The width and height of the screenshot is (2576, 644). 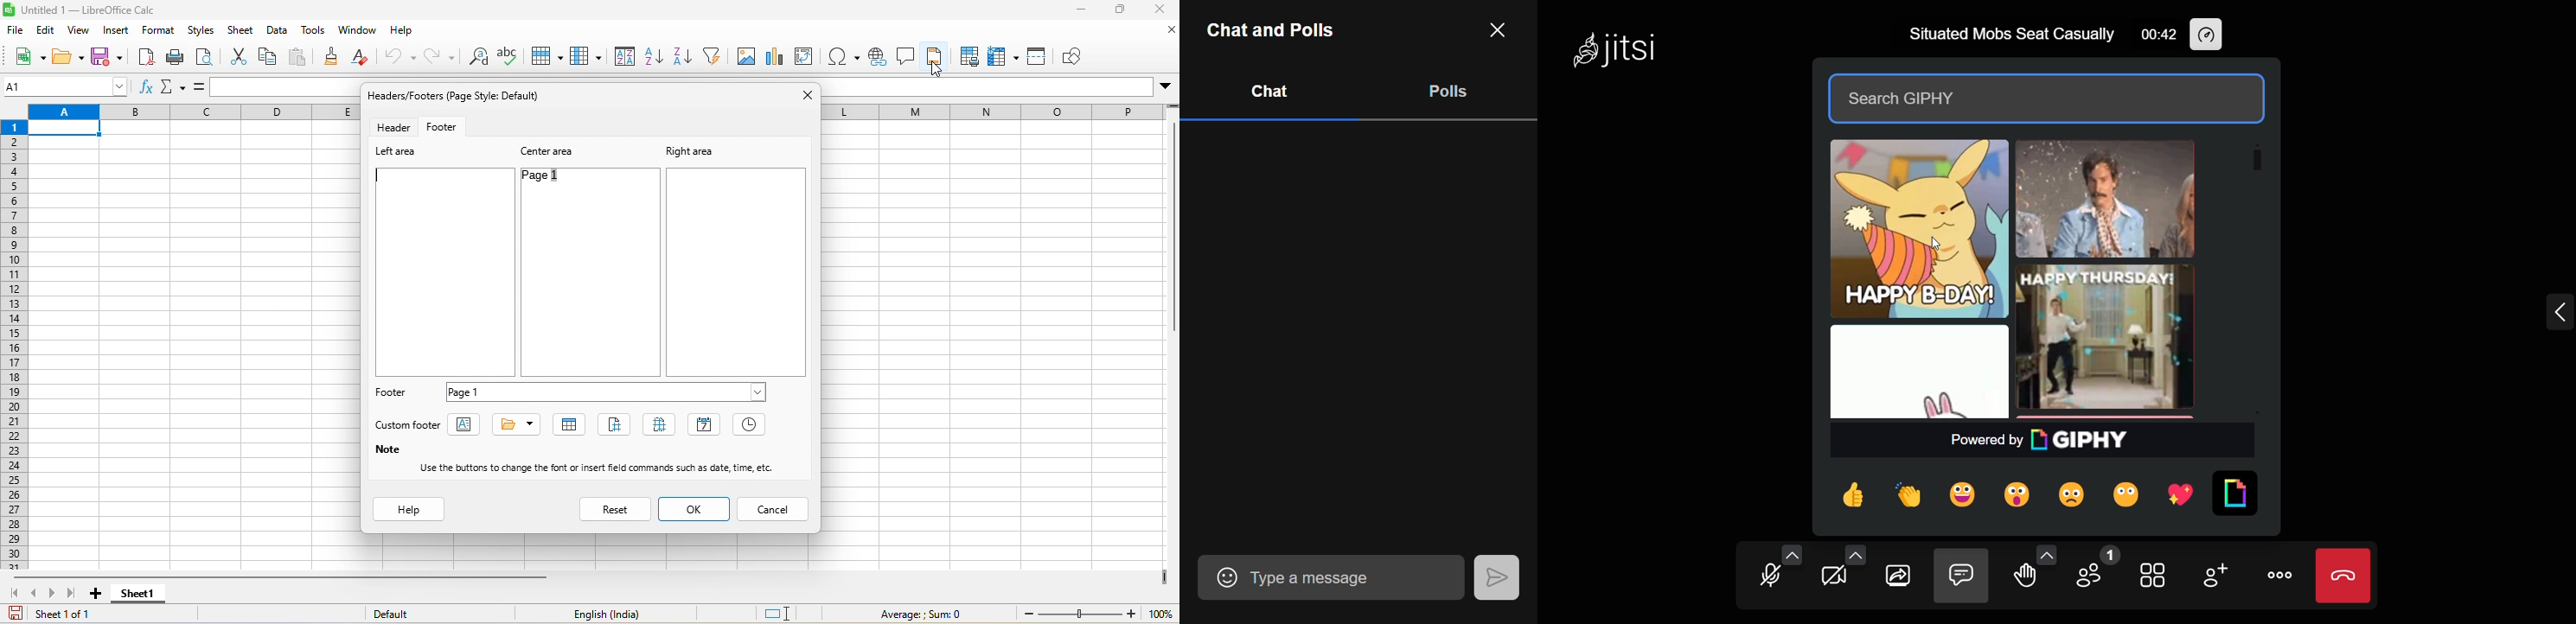 I want to click on close, so click(x=1162, y=33).